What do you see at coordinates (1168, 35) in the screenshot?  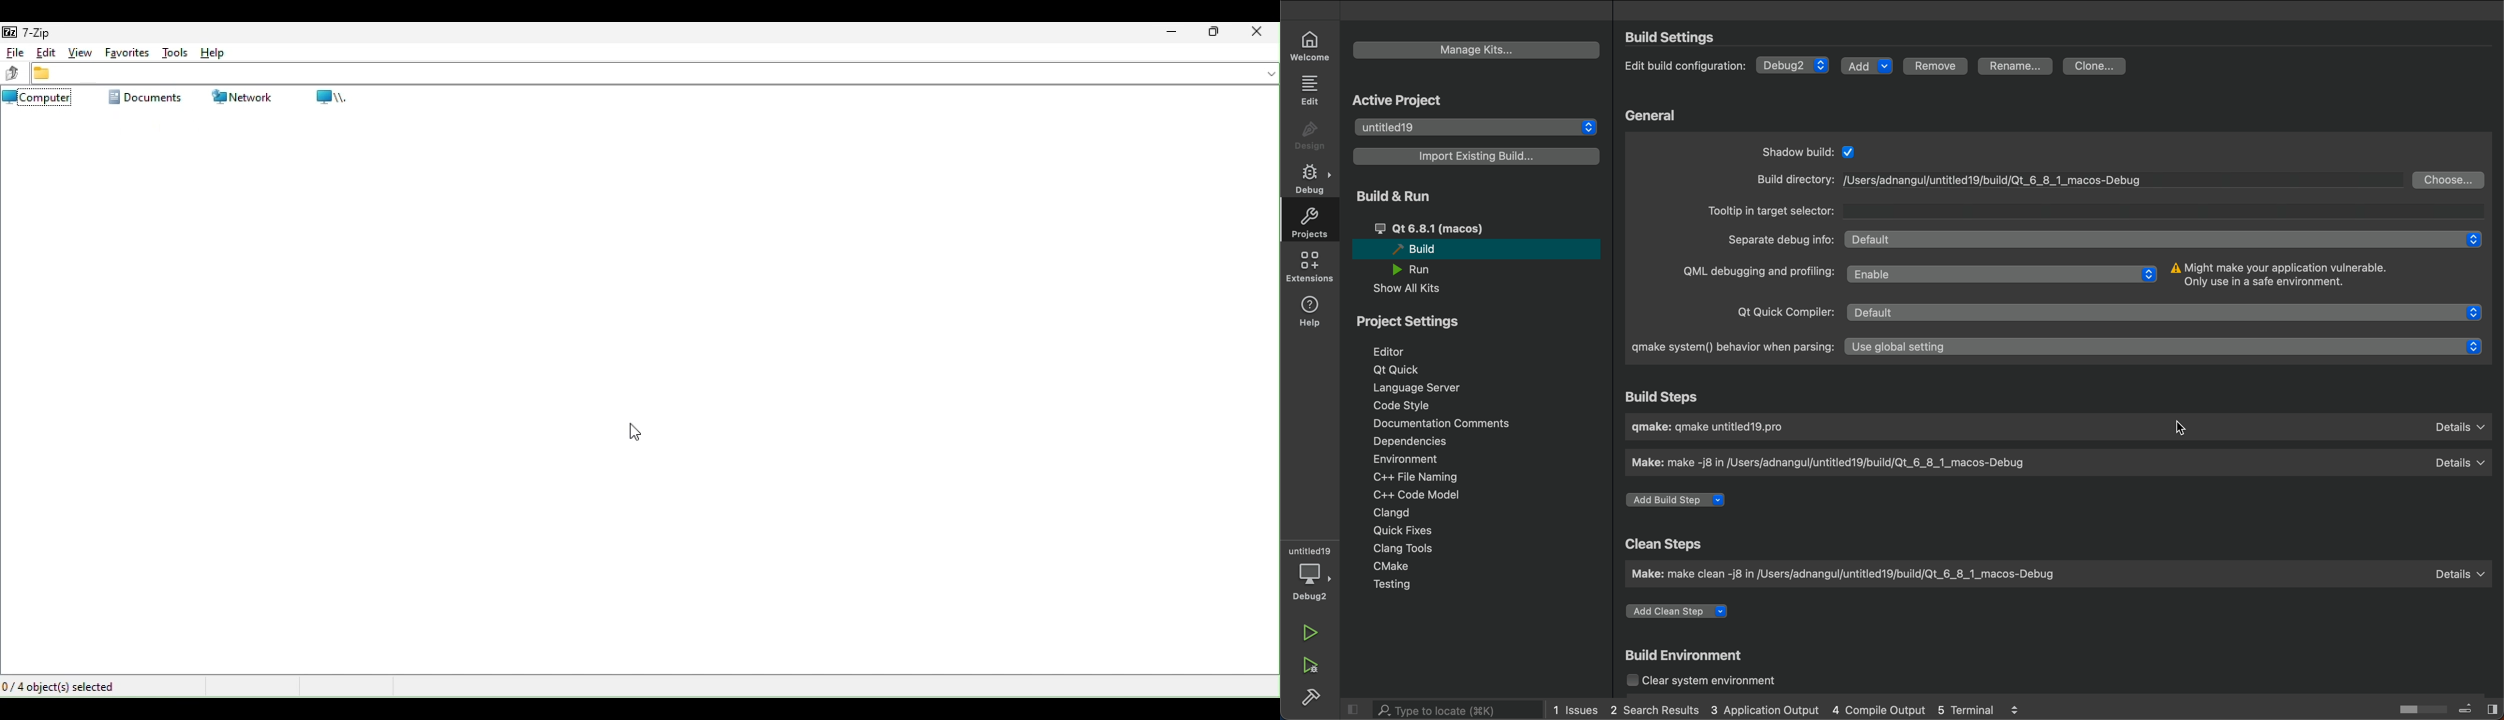 I see `Minimise` at bounding box center [1168, 35].